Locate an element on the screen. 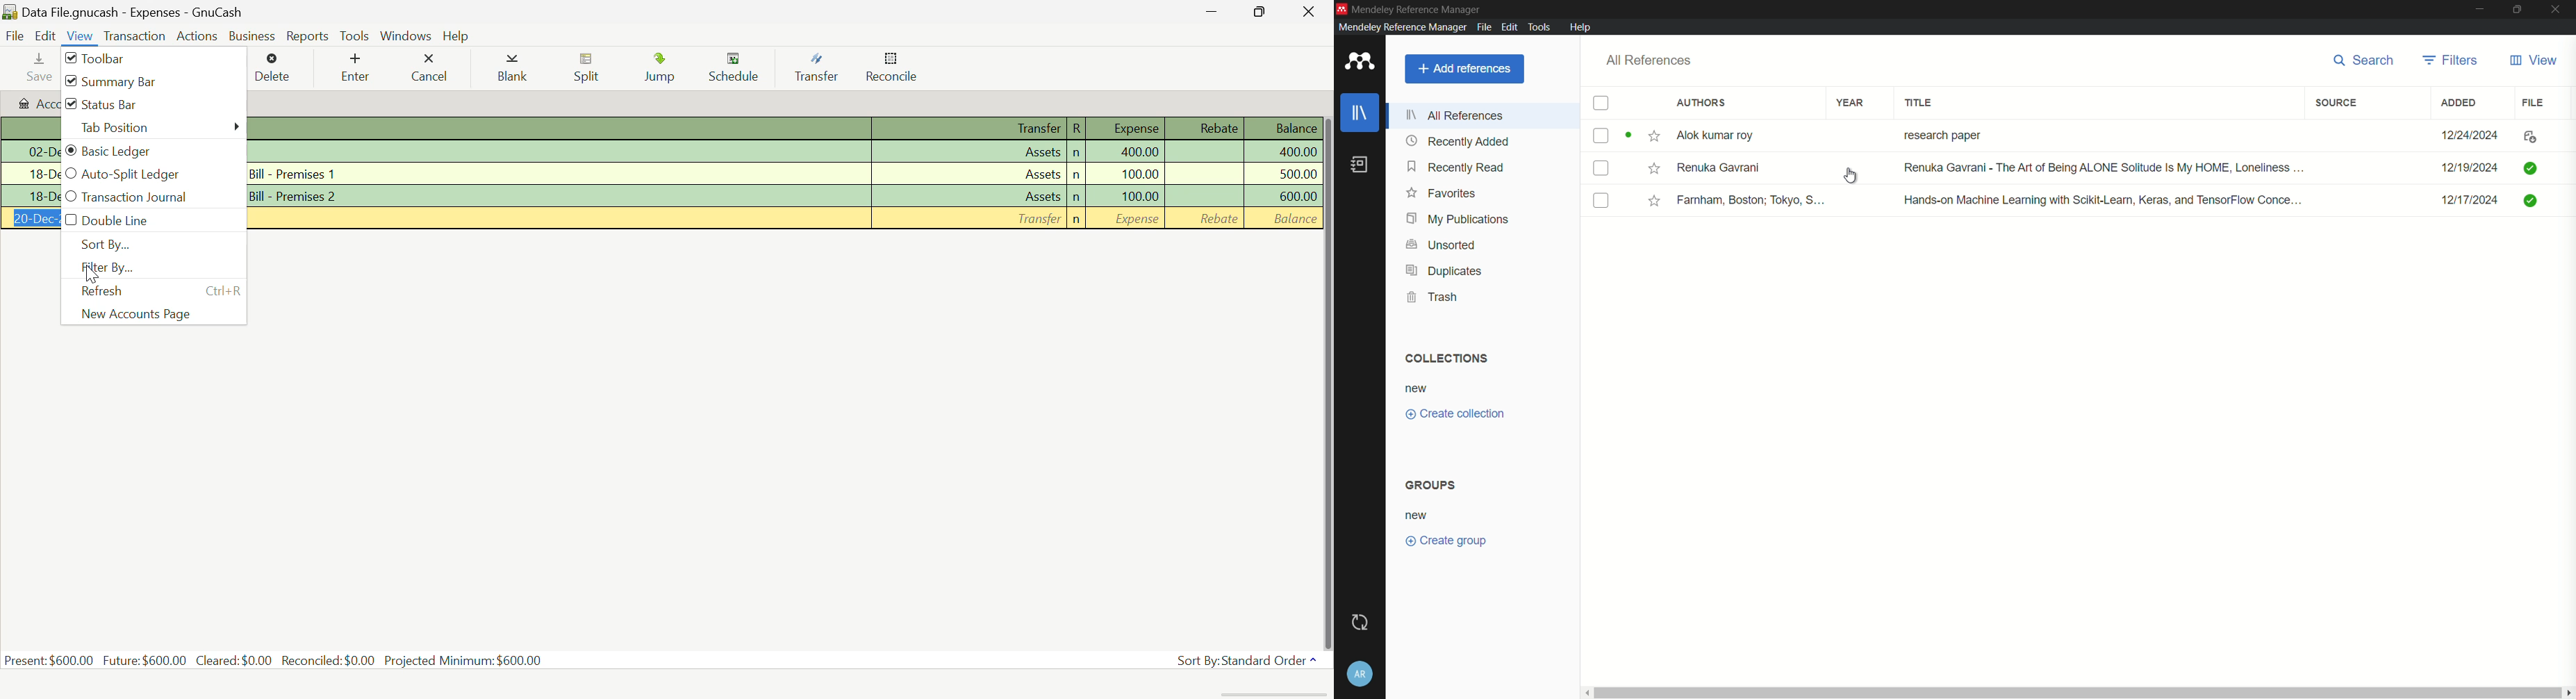  recently added is located at coordinates (1457, 141).